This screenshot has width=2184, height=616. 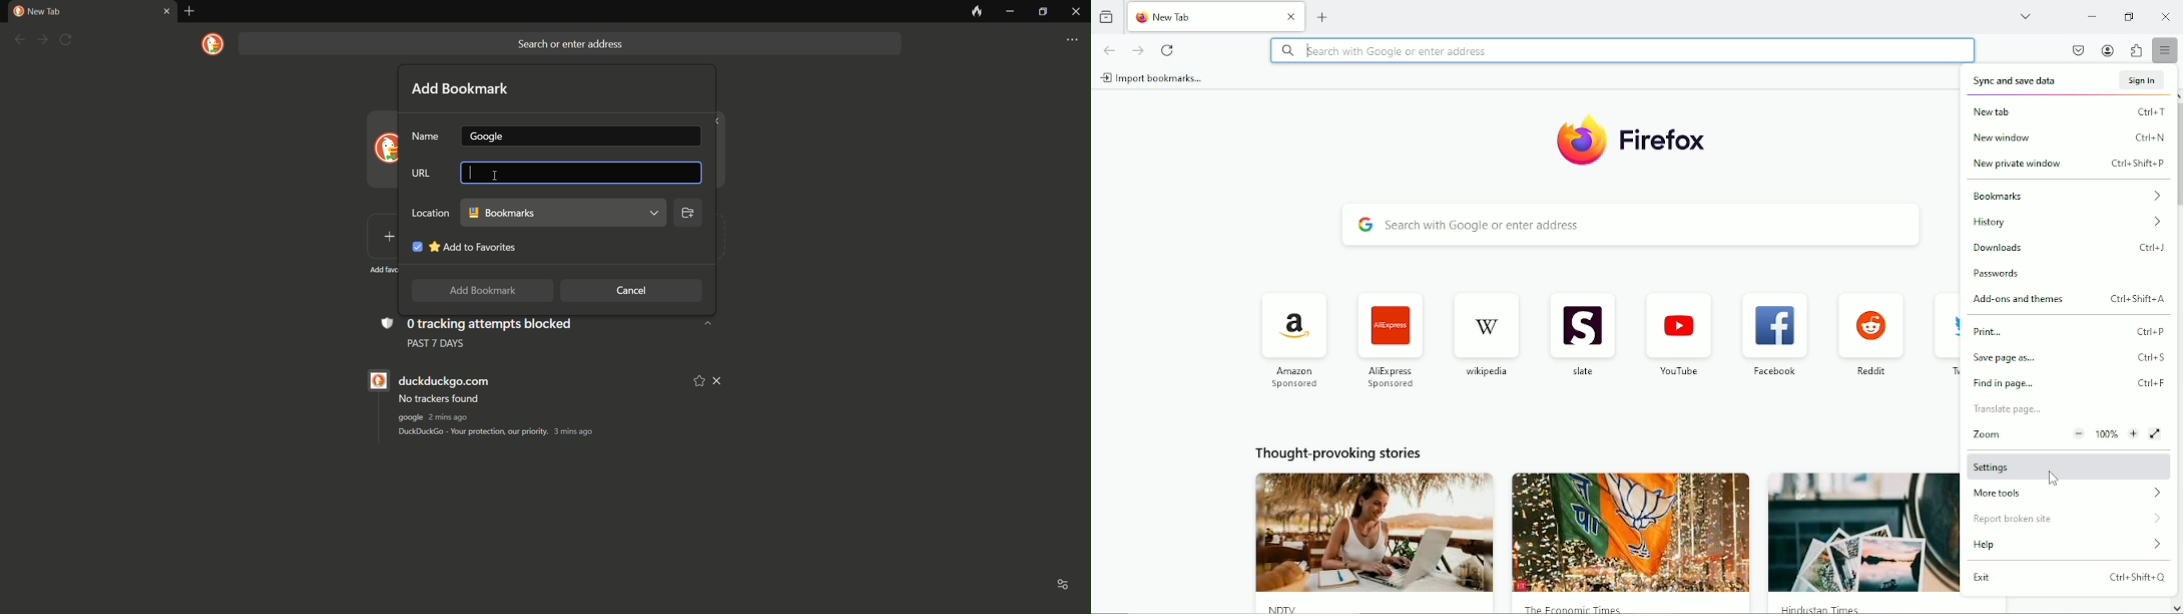 I want to click on new tab, so click(x=2068, y=112).